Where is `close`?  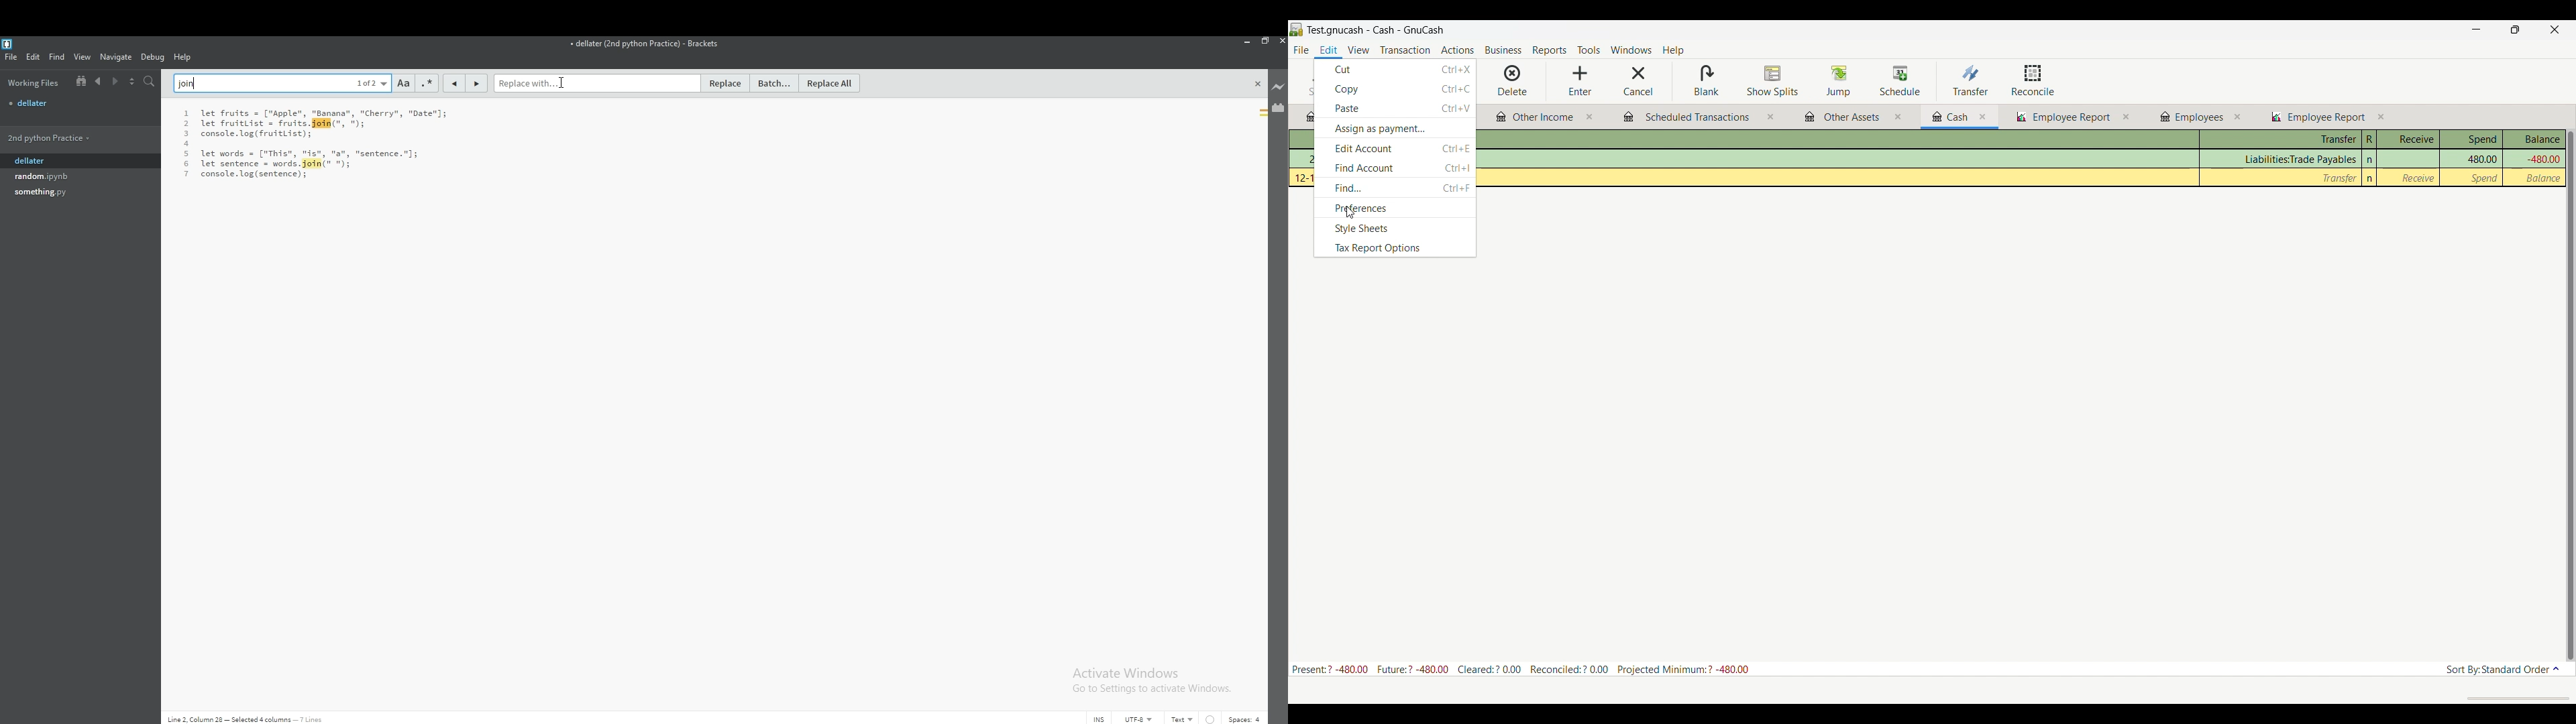 close is located at coordinates (1589, 117).